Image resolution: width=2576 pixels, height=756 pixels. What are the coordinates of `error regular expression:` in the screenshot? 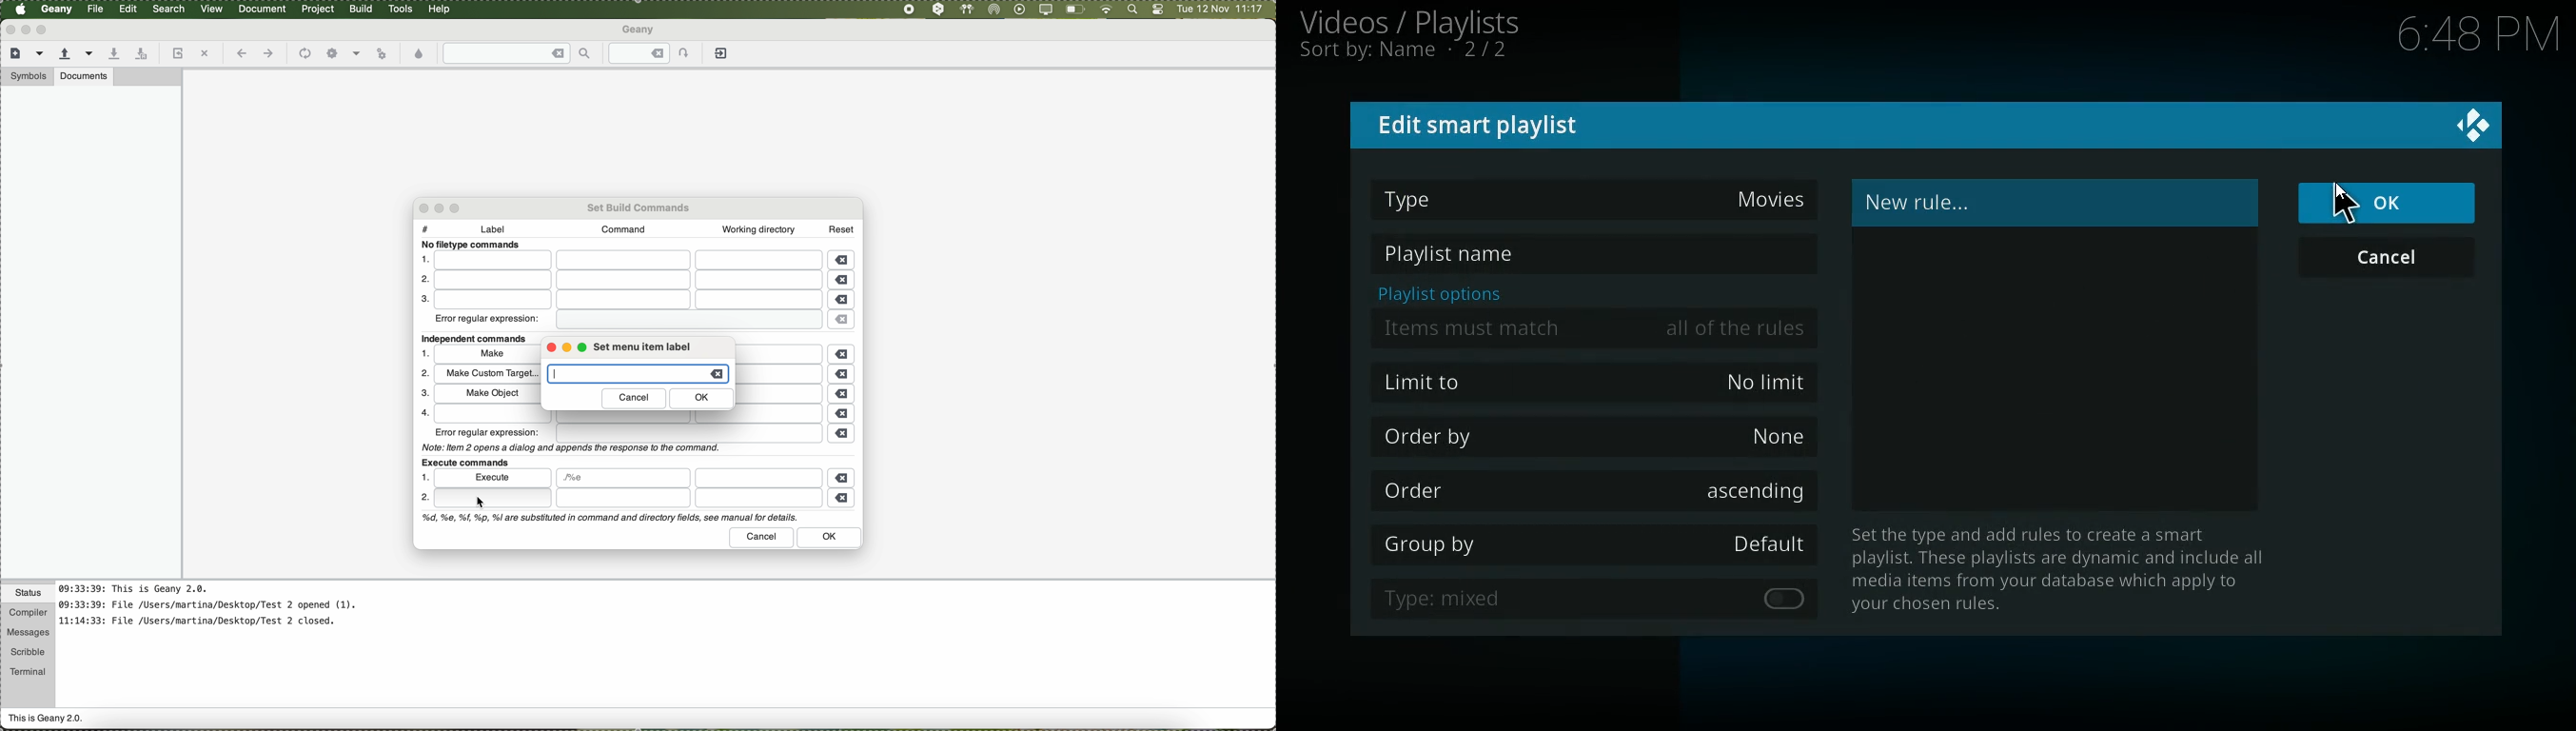 It's located at (488, 432).